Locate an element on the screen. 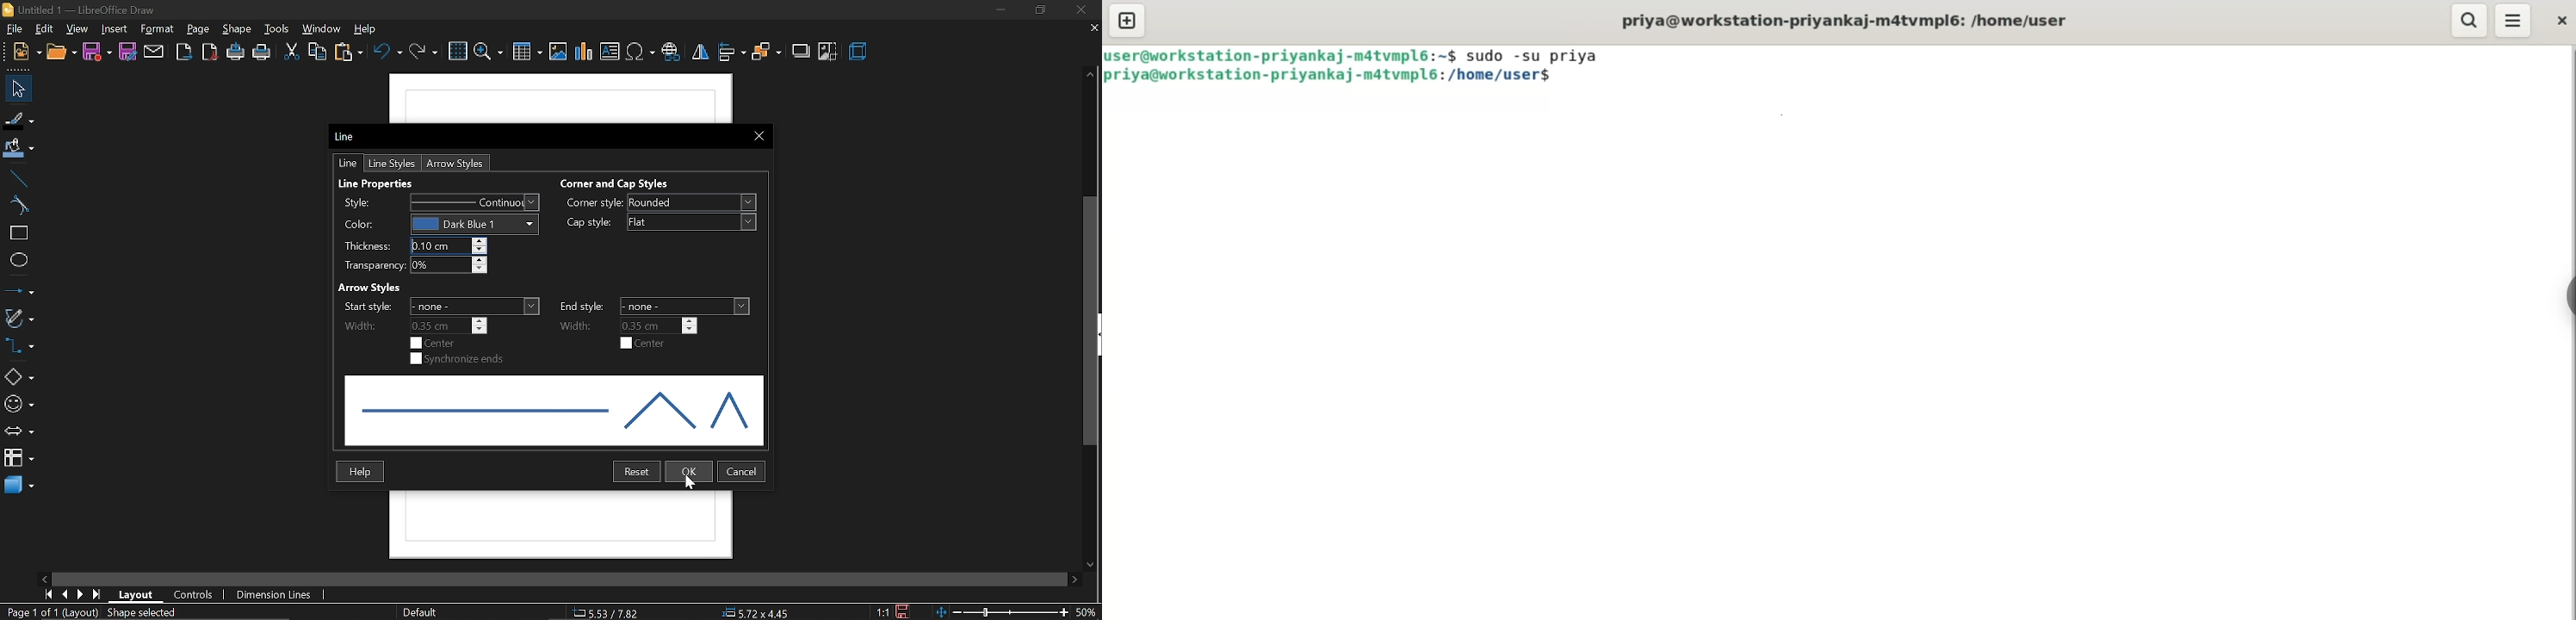  cap style is located at coordinates (588, 223).